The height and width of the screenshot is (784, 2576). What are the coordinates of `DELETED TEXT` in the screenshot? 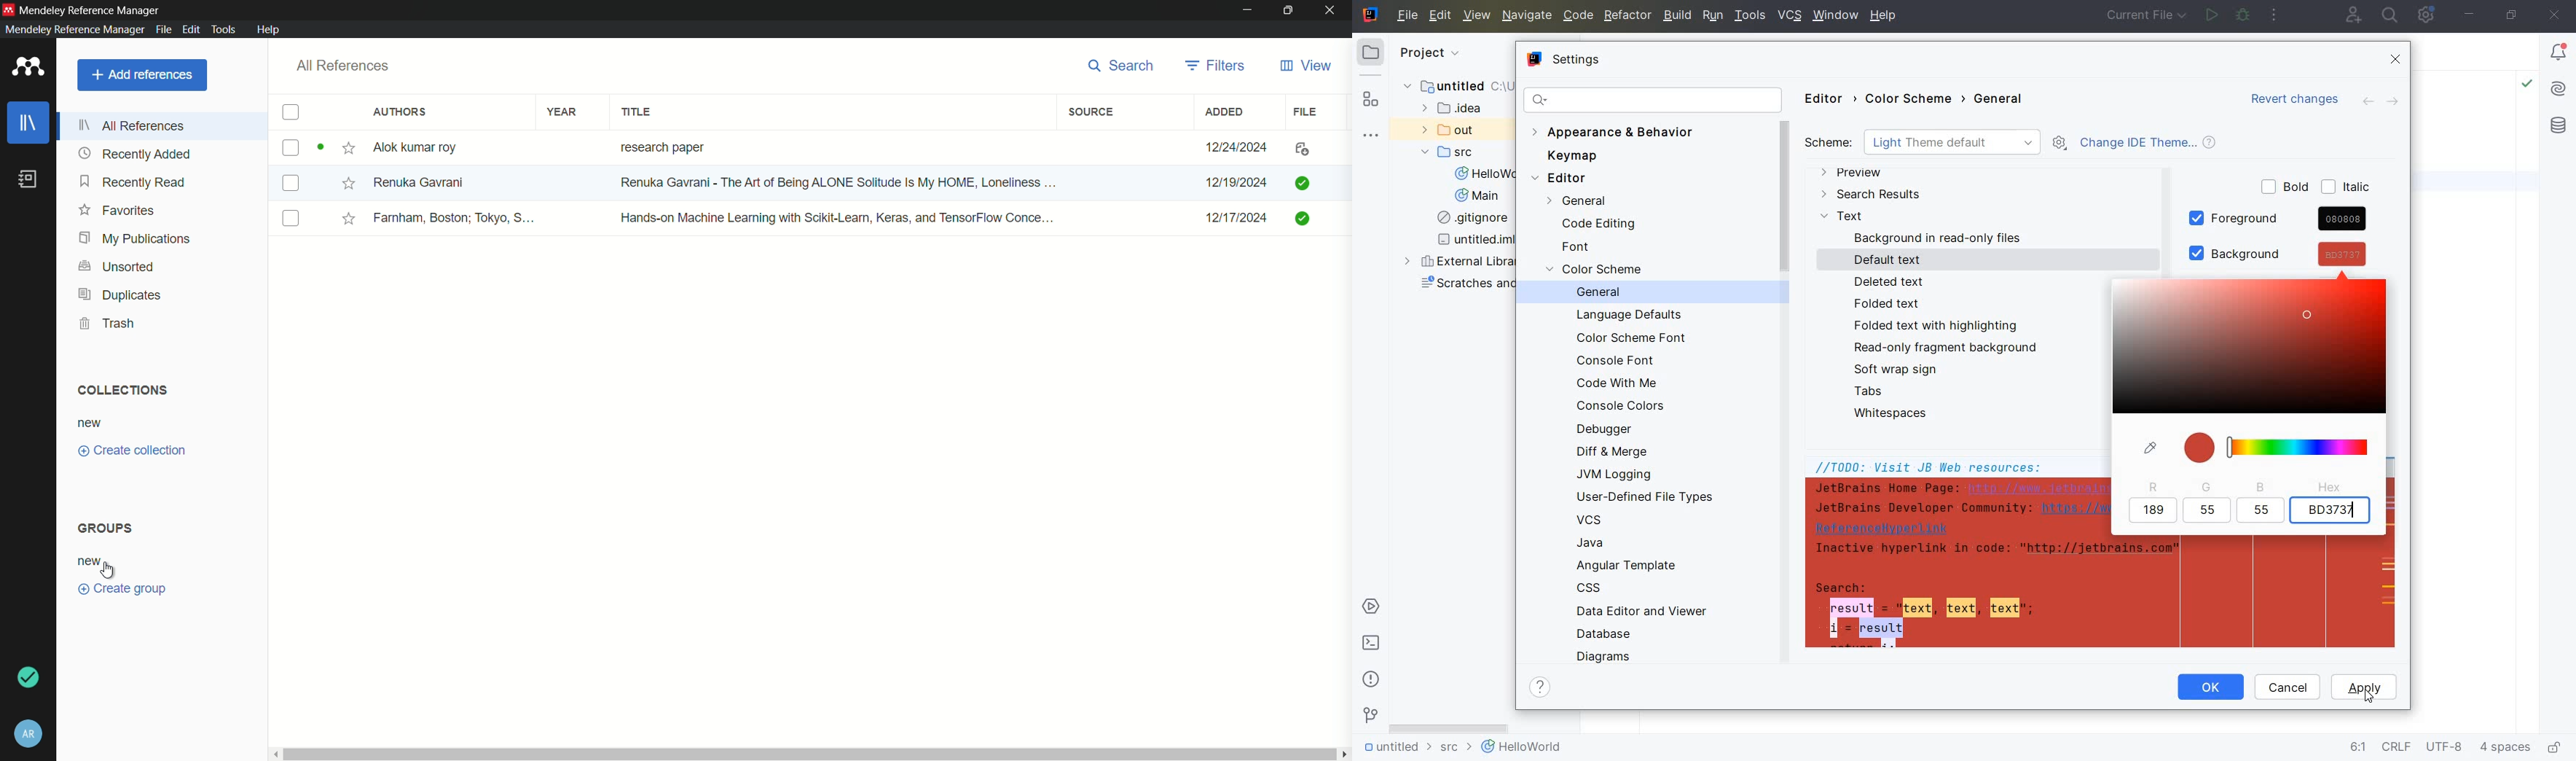 It's located at (1888, 281).